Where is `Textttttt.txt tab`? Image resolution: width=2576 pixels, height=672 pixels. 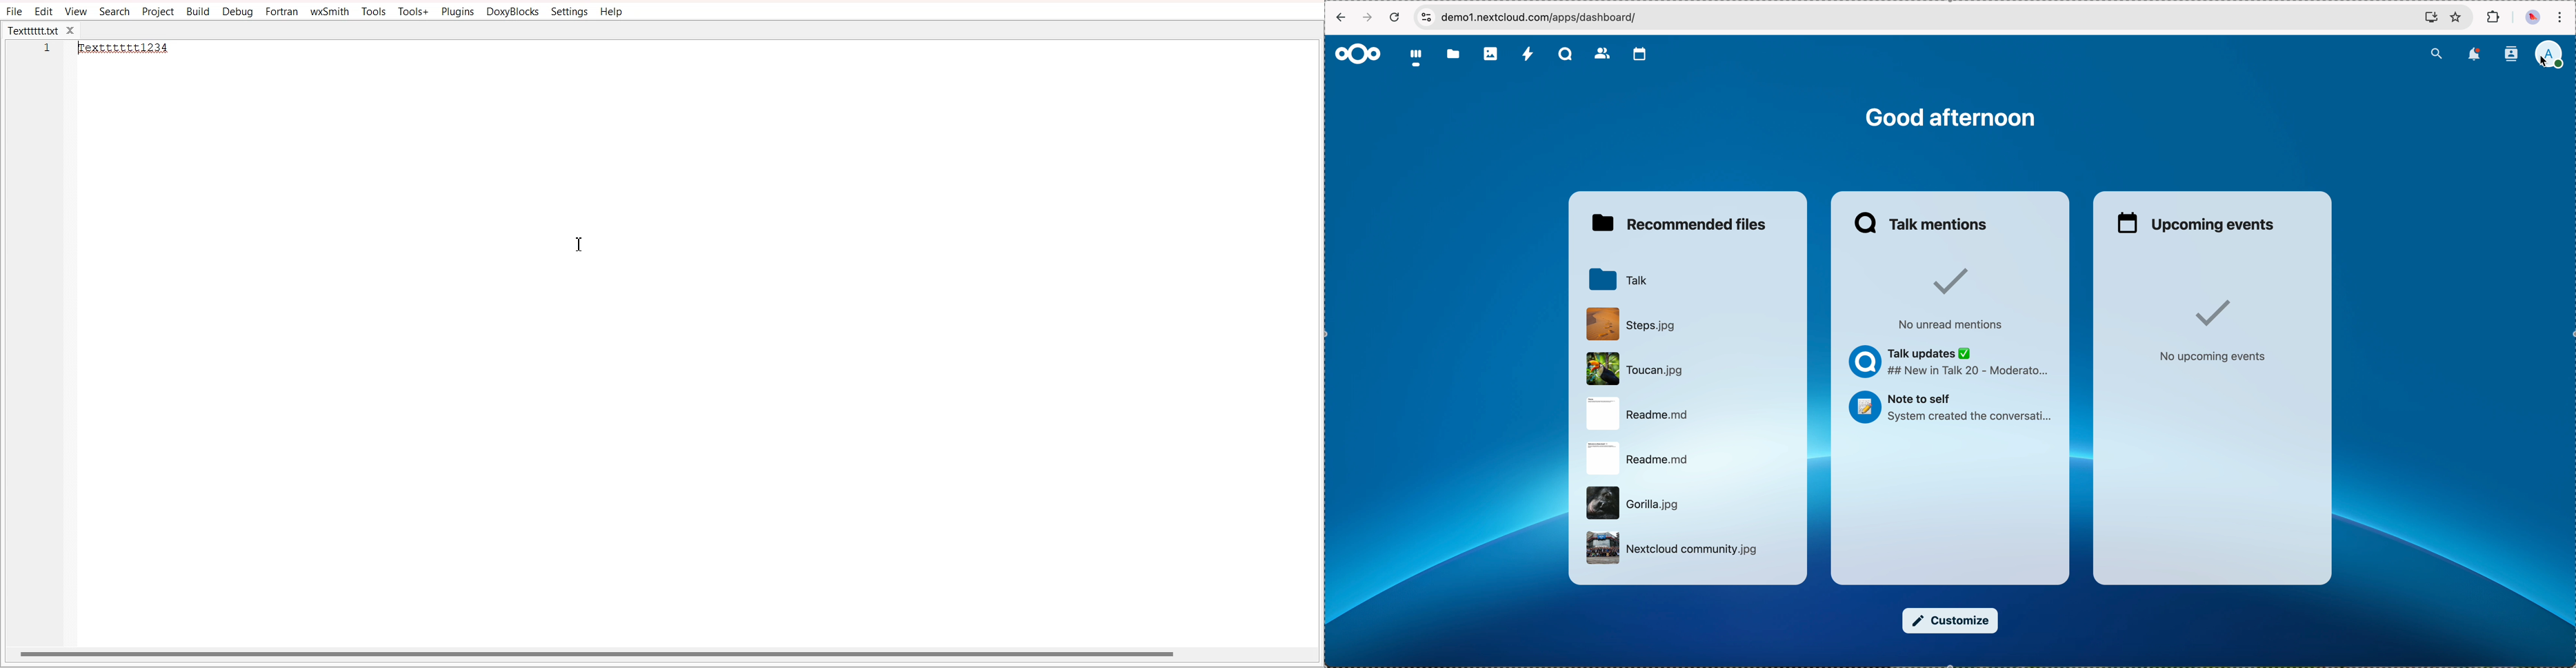 Textttttt.txt tab is located at coordinates (34, 30).